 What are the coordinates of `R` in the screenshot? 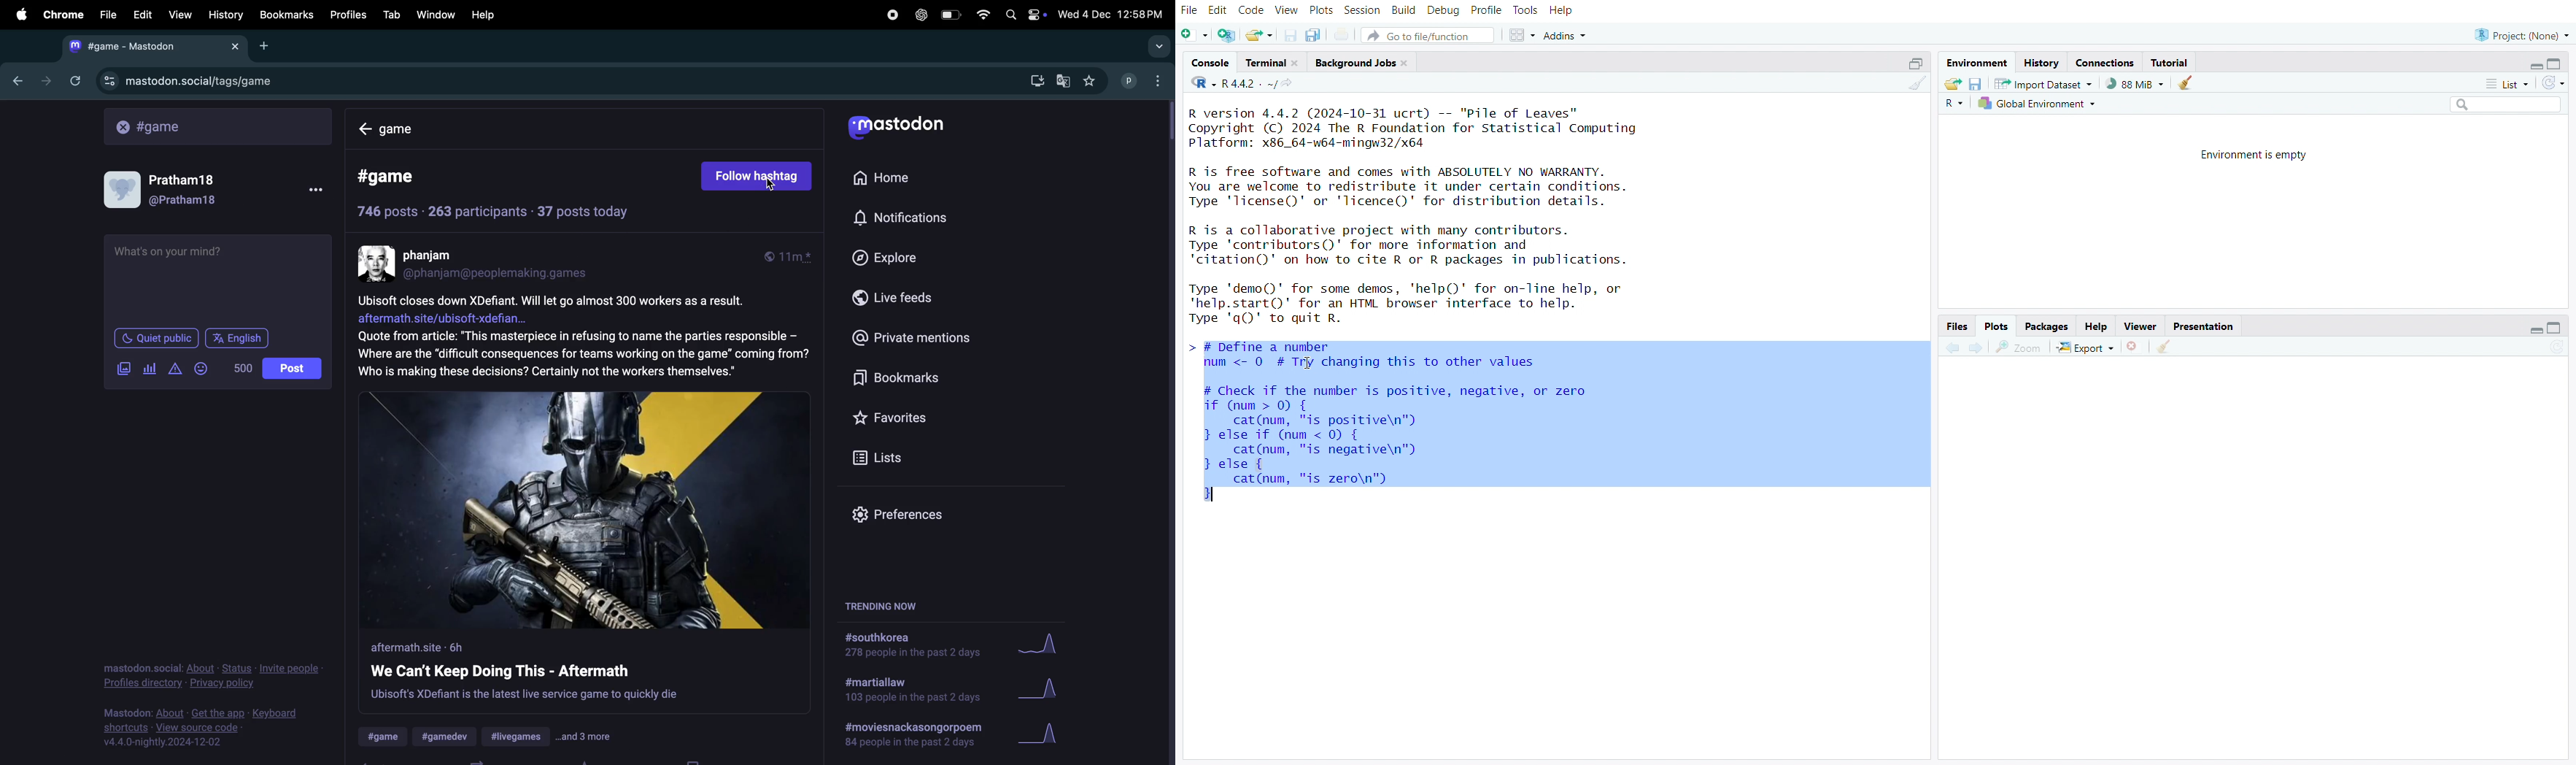 It's located at (1954, 105).